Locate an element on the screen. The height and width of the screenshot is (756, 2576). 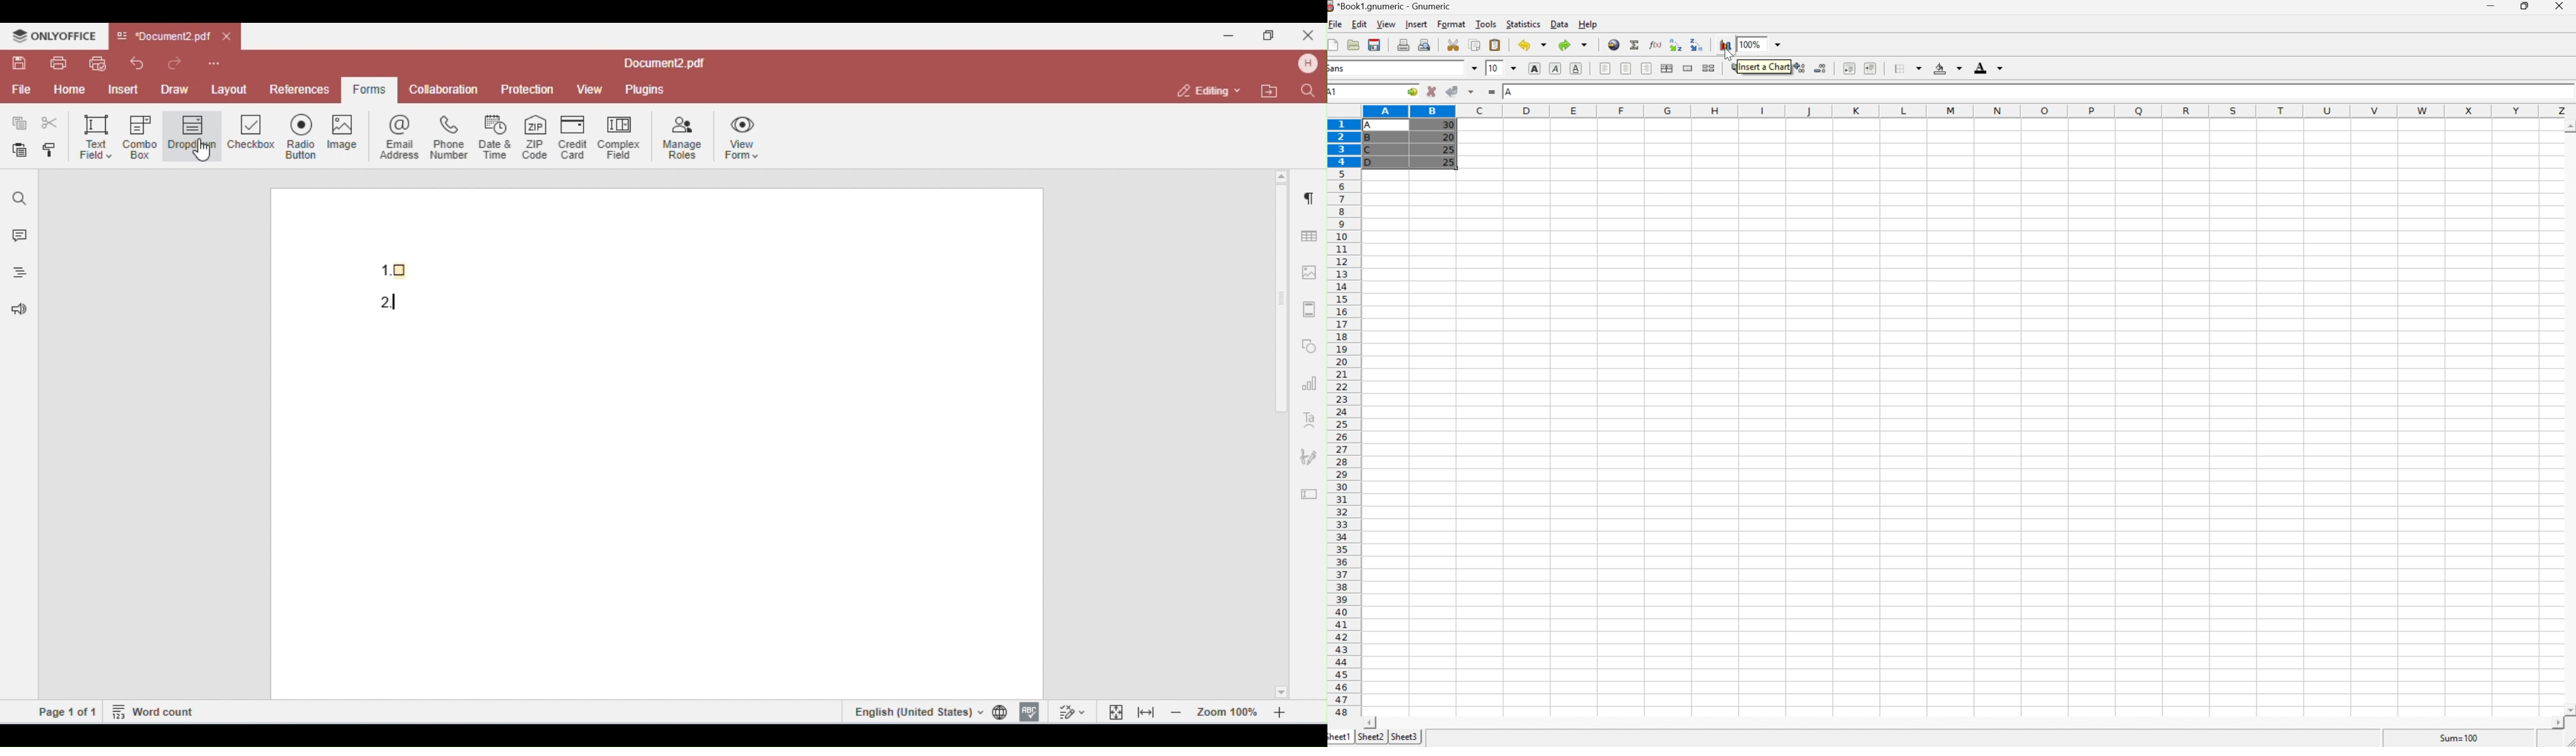
Open a file is located at coordinates (1353, 44).